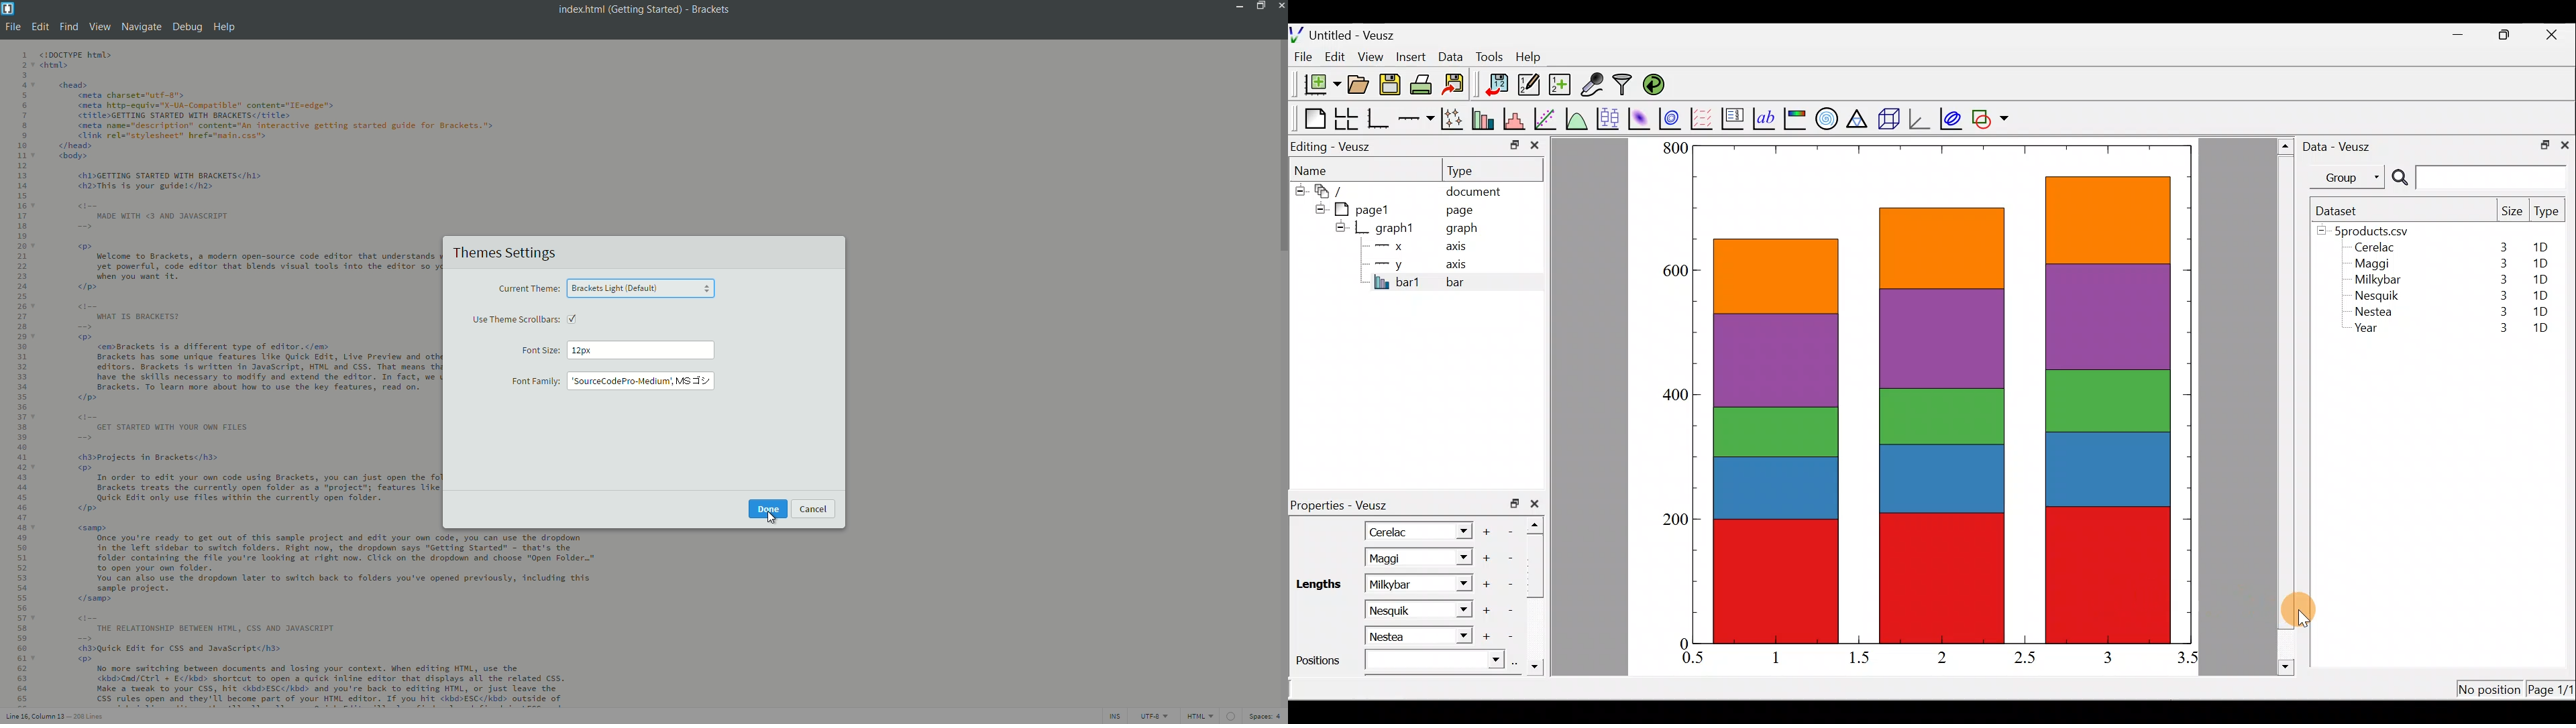 This screenshot has width=2576, height=728. I want to click on scroll bar, so click(1280, 148).